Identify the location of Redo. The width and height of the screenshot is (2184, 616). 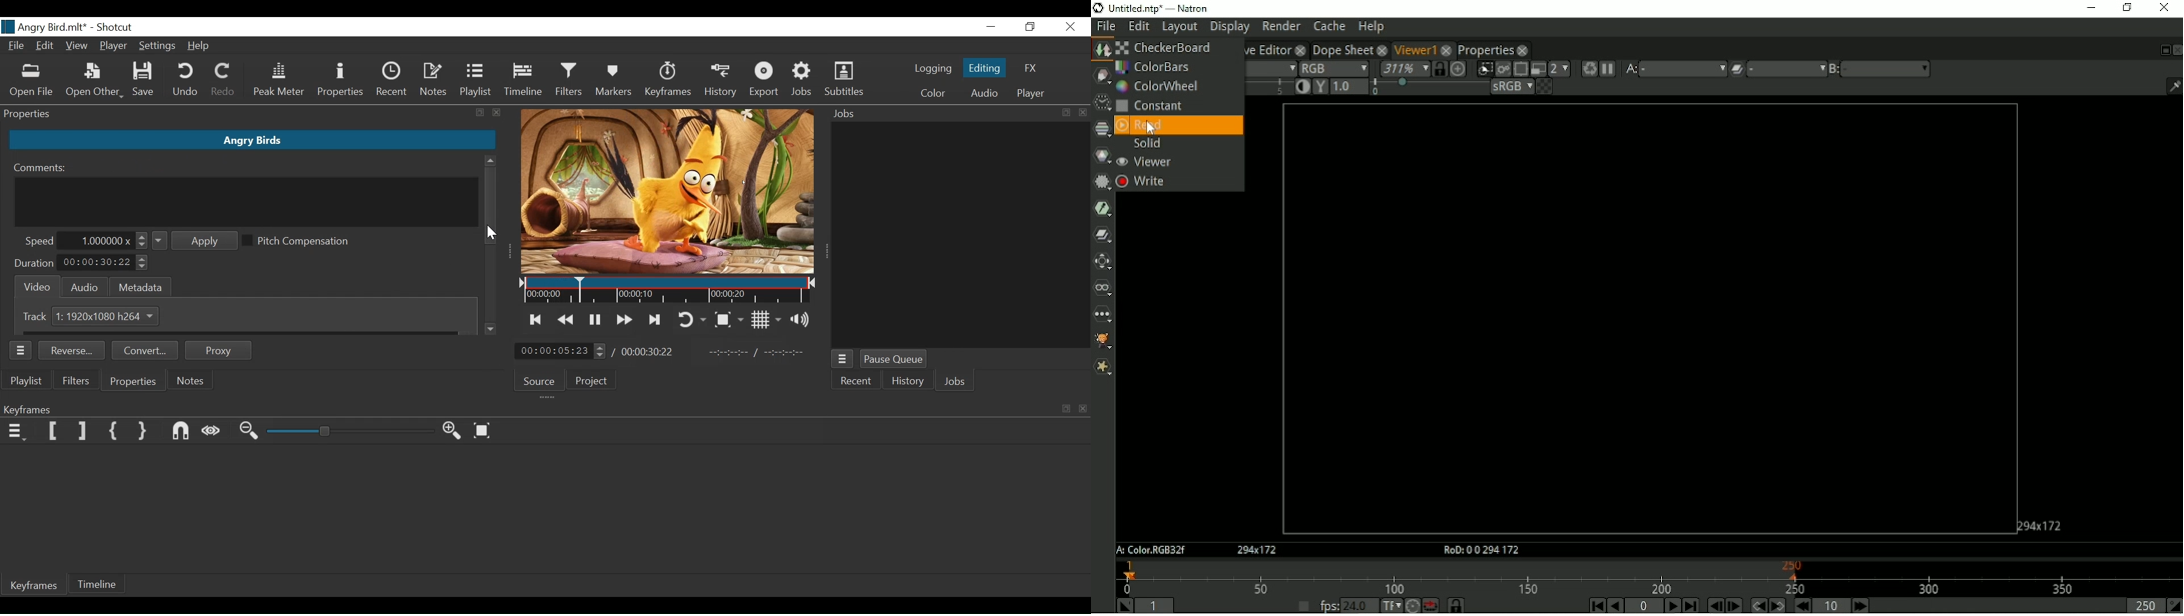
(223, 82).